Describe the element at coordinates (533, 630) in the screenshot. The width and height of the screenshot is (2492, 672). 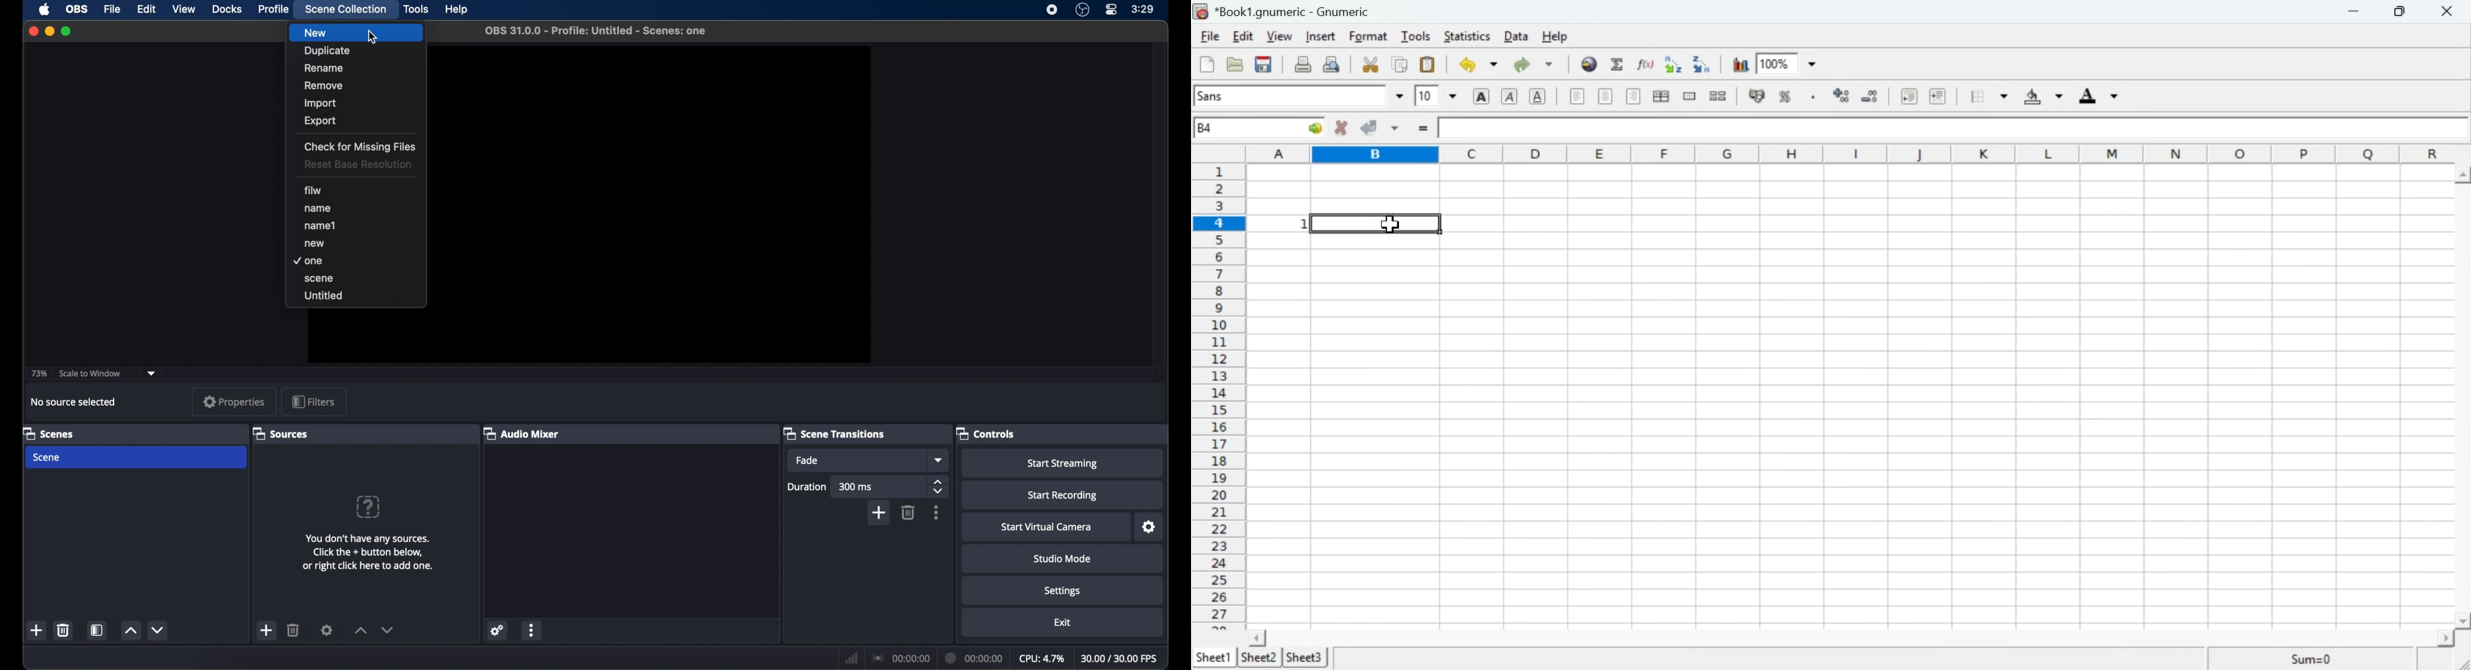
I see `more options` at that location.